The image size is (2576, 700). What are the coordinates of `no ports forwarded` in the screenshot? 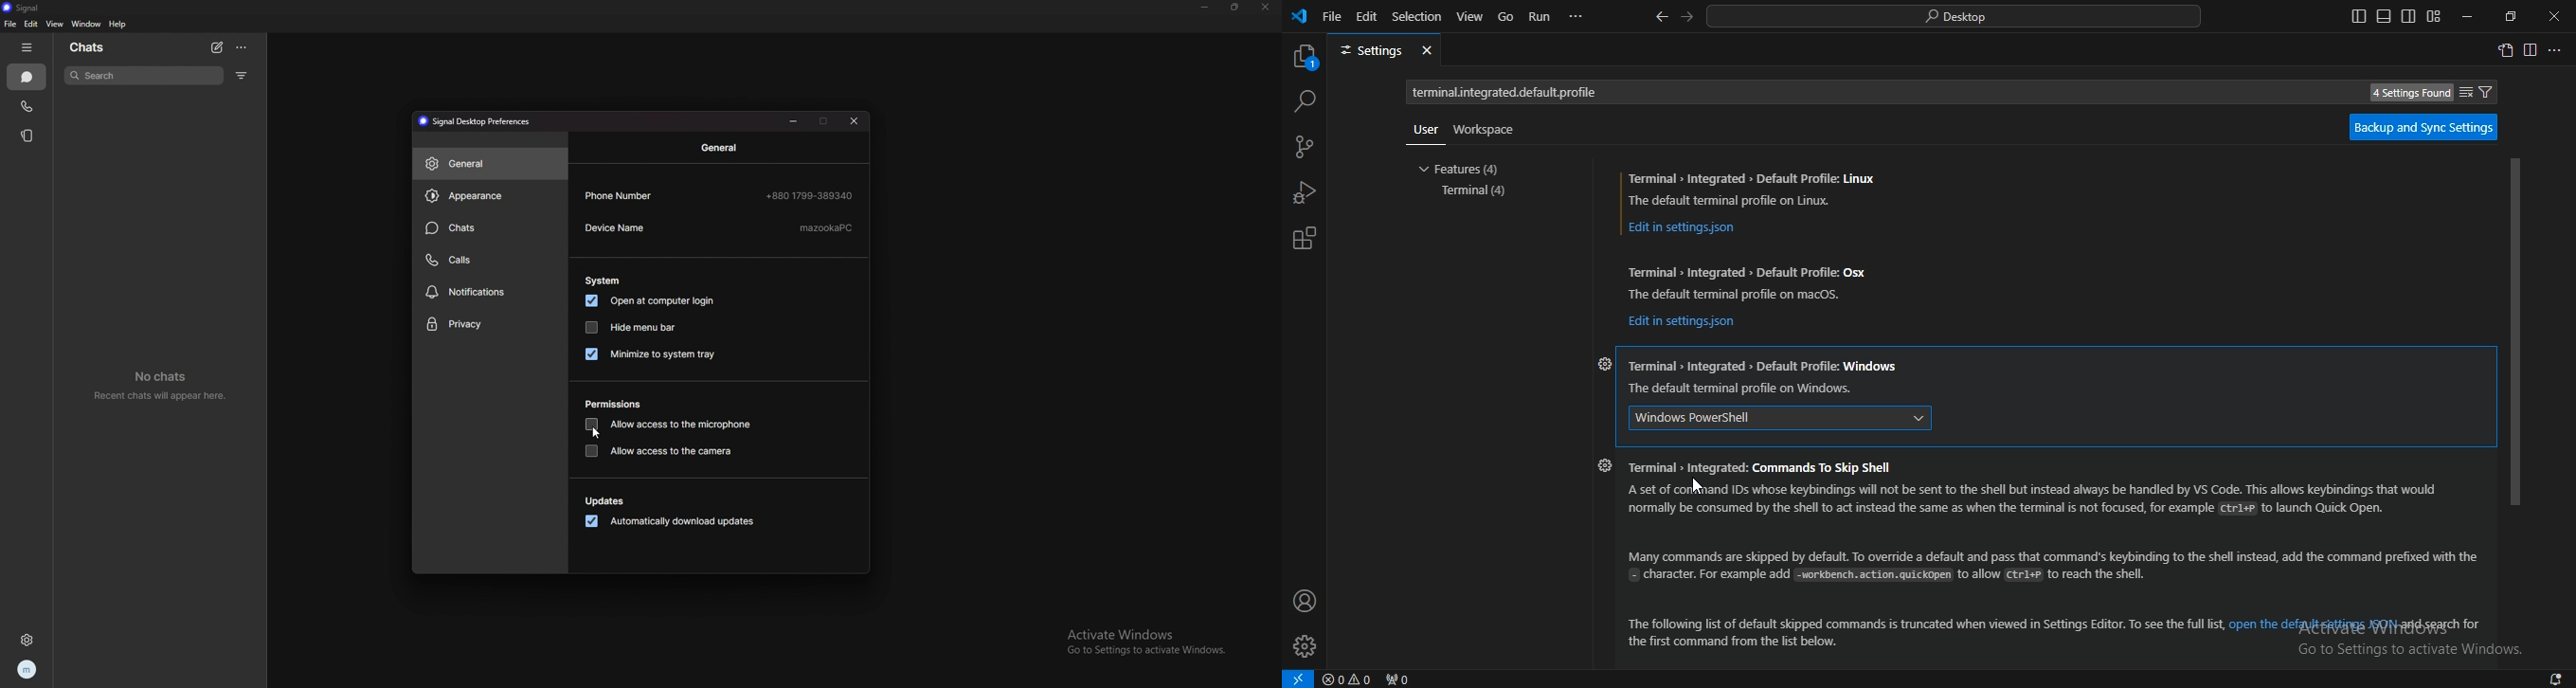 It's located at (1396, 679).